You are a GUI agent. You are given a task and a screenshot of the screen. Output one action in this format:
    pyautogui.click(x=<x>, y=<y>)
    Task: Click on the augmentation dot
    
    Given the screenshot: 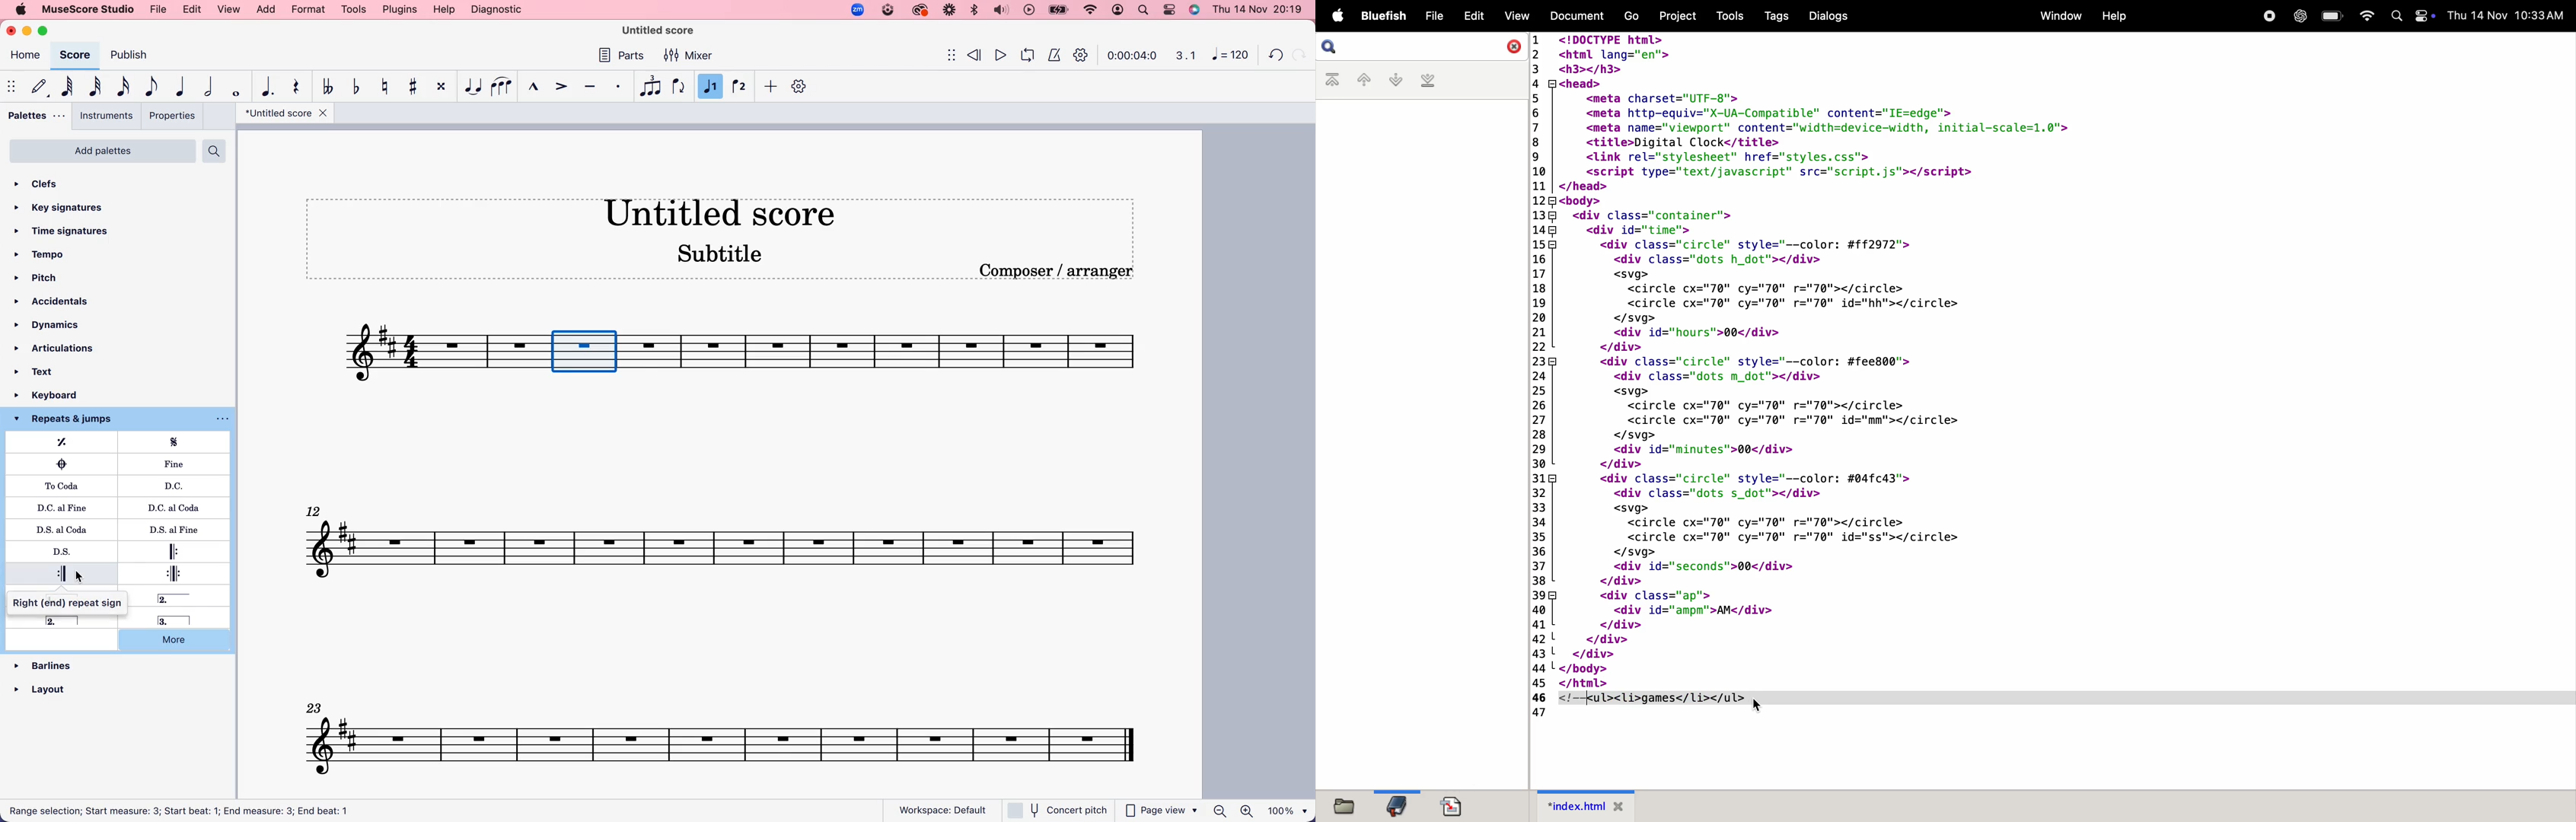 What is the action you would take?
    pyautogui.click(x=270, y=86)
    